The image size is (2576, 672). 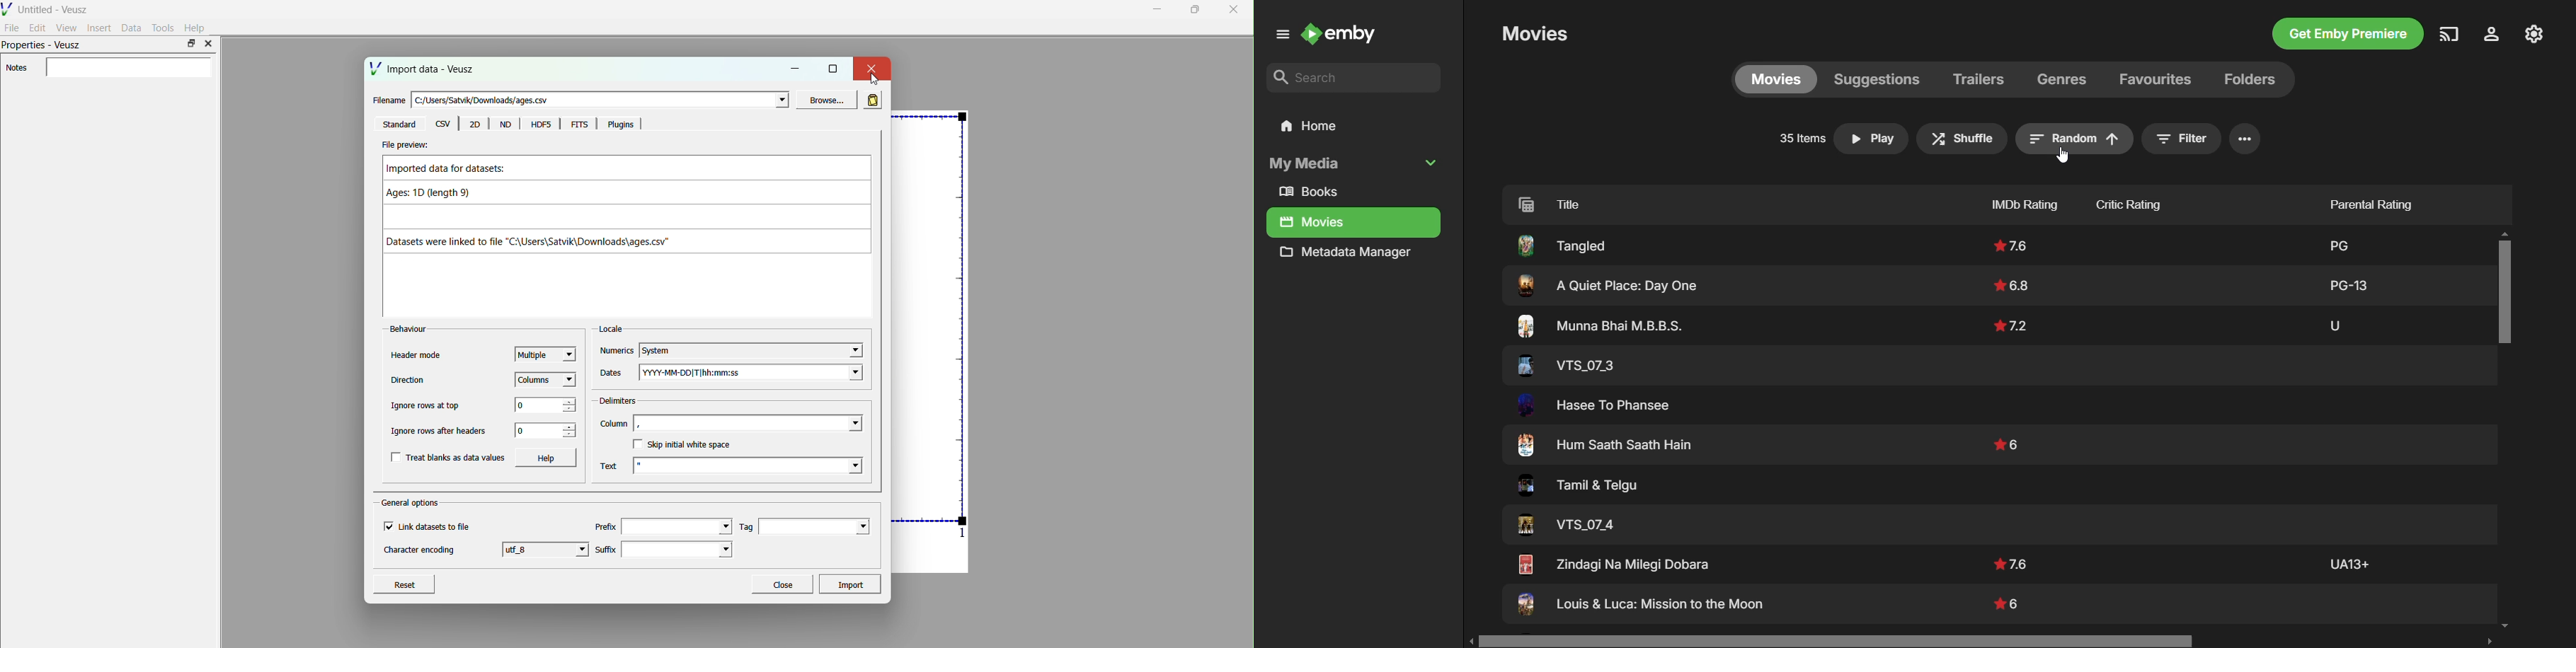 I want to click on ‘Standard, so click(x=400, y=125).